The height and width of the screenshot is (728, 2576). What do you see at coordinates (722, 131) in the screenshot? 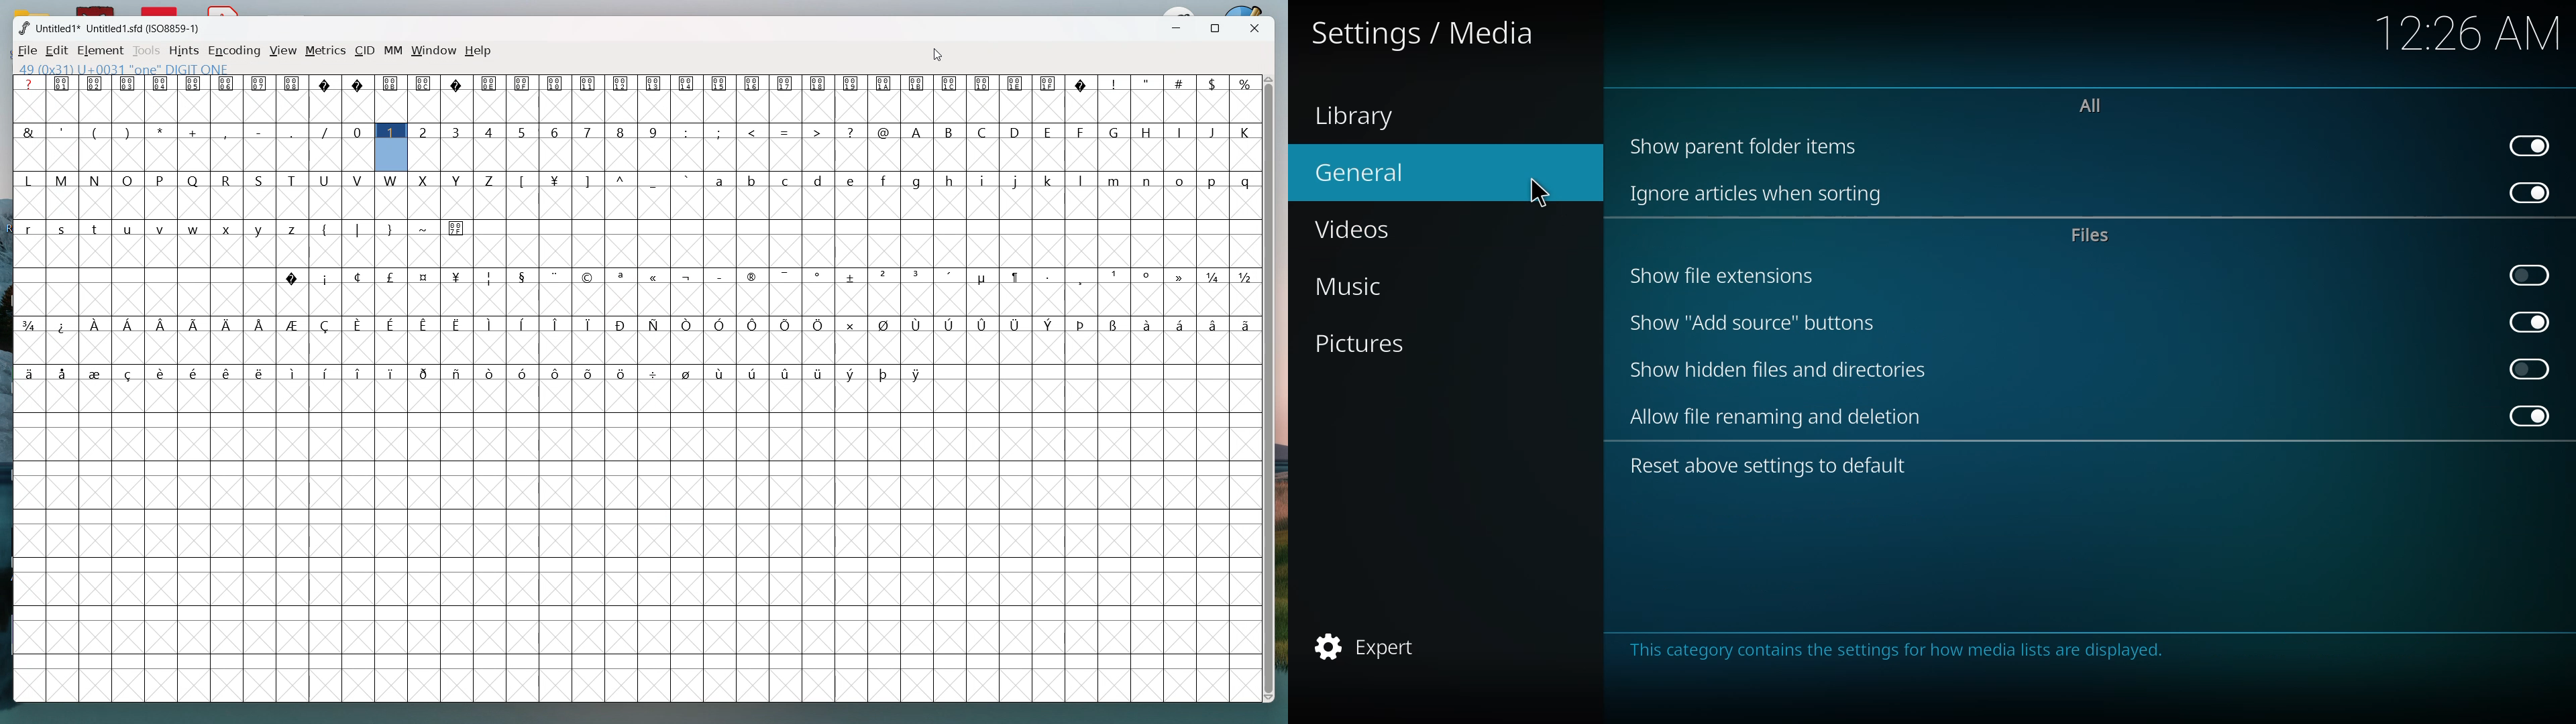
I see `;` at bounding box center [722, 131].